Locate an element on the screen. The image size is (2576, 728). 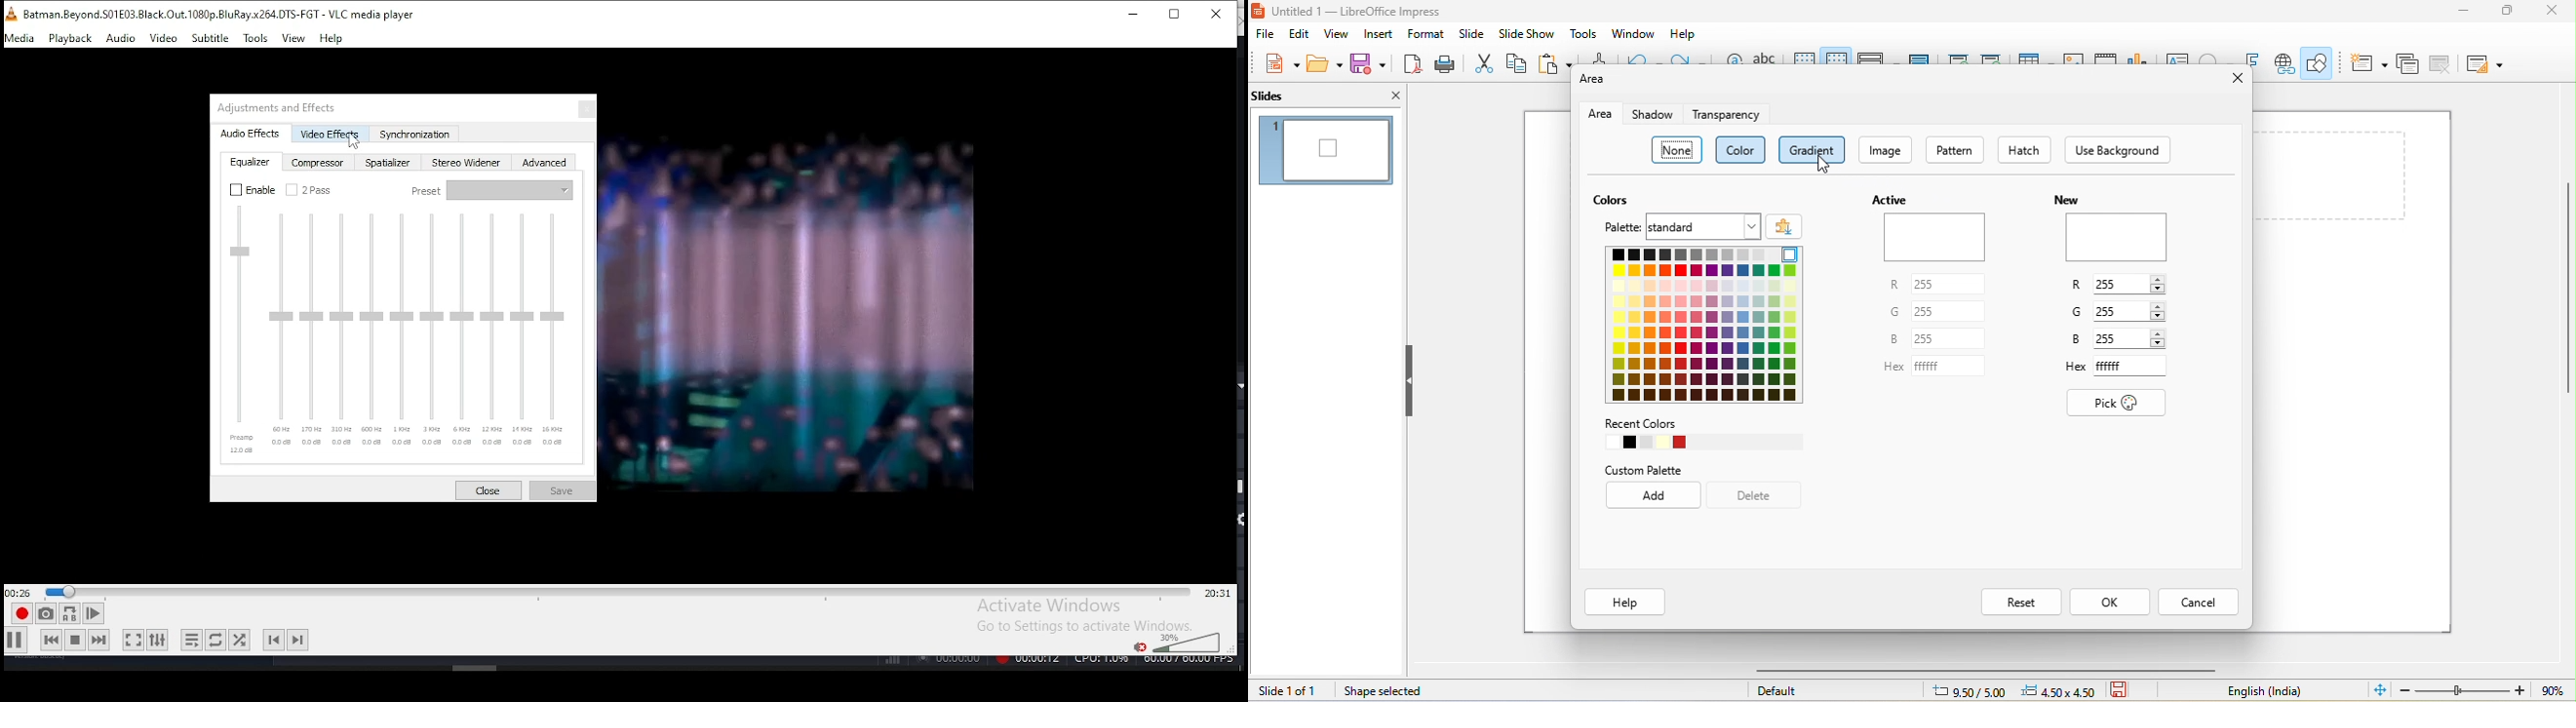
export pdf is located at coordinates (1412, 63).